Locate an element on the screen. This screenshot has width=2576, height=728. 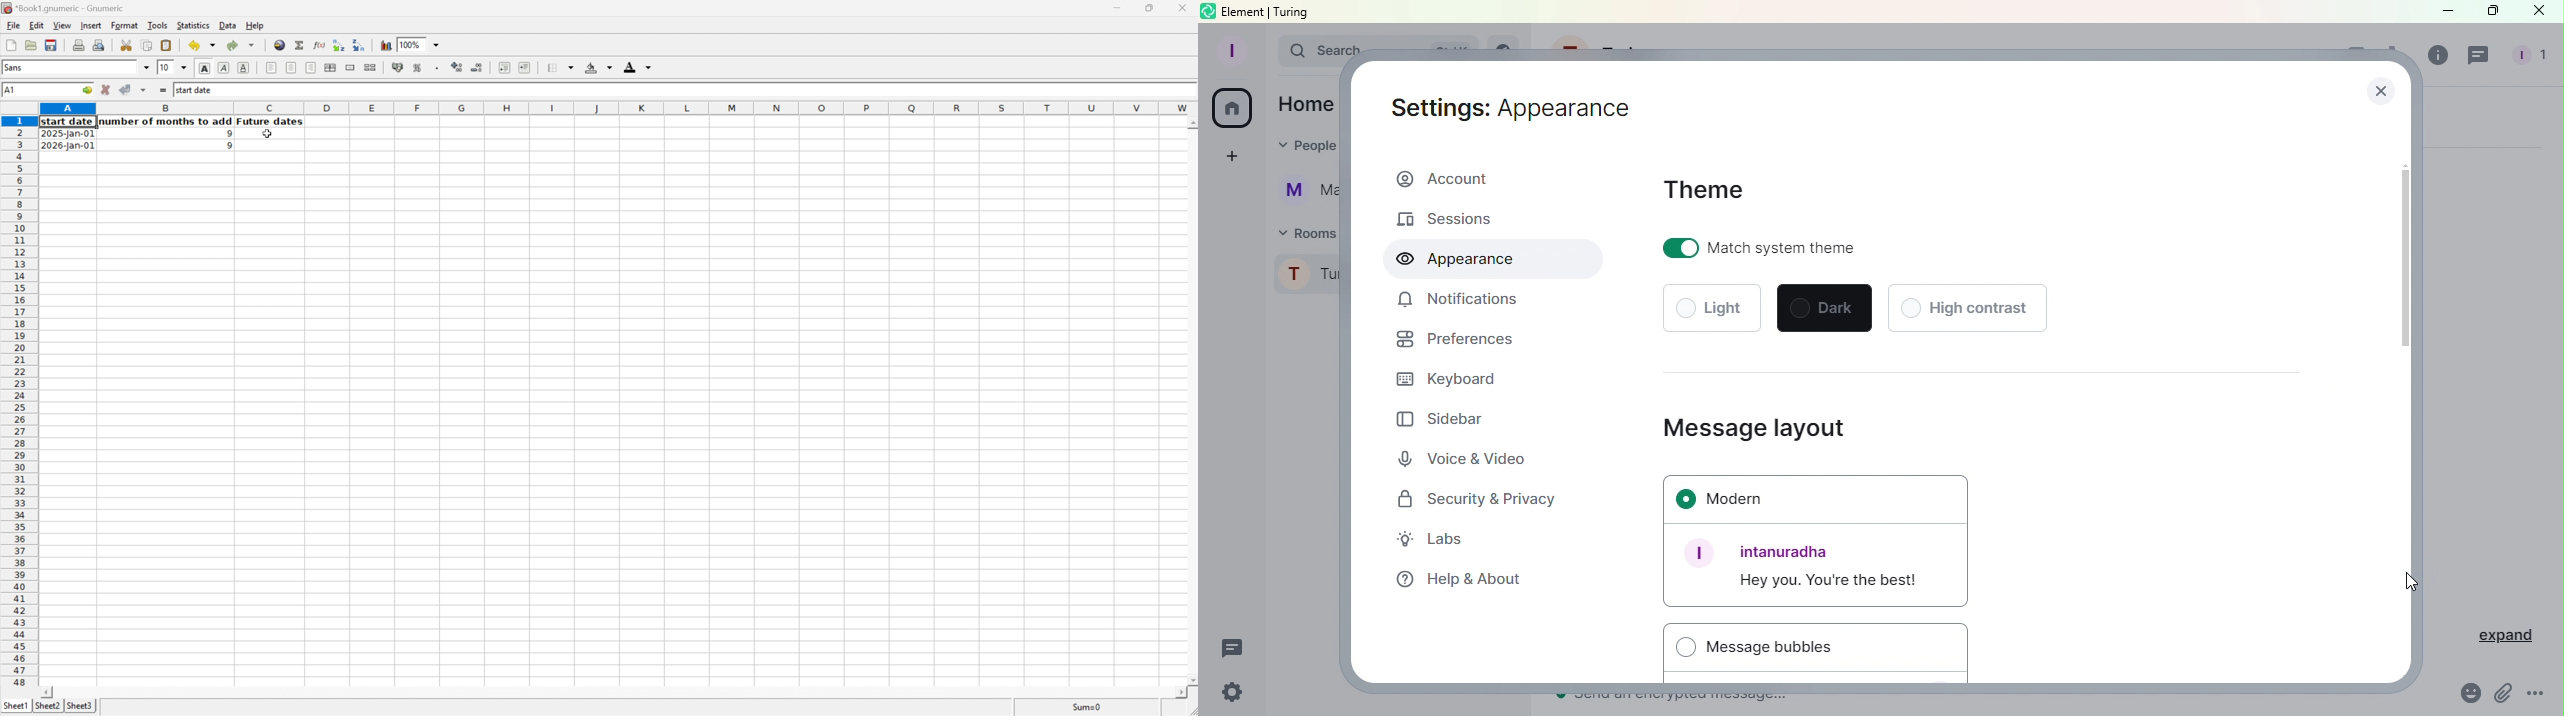
Accept changes across selection is located at coordinates (146, 89).